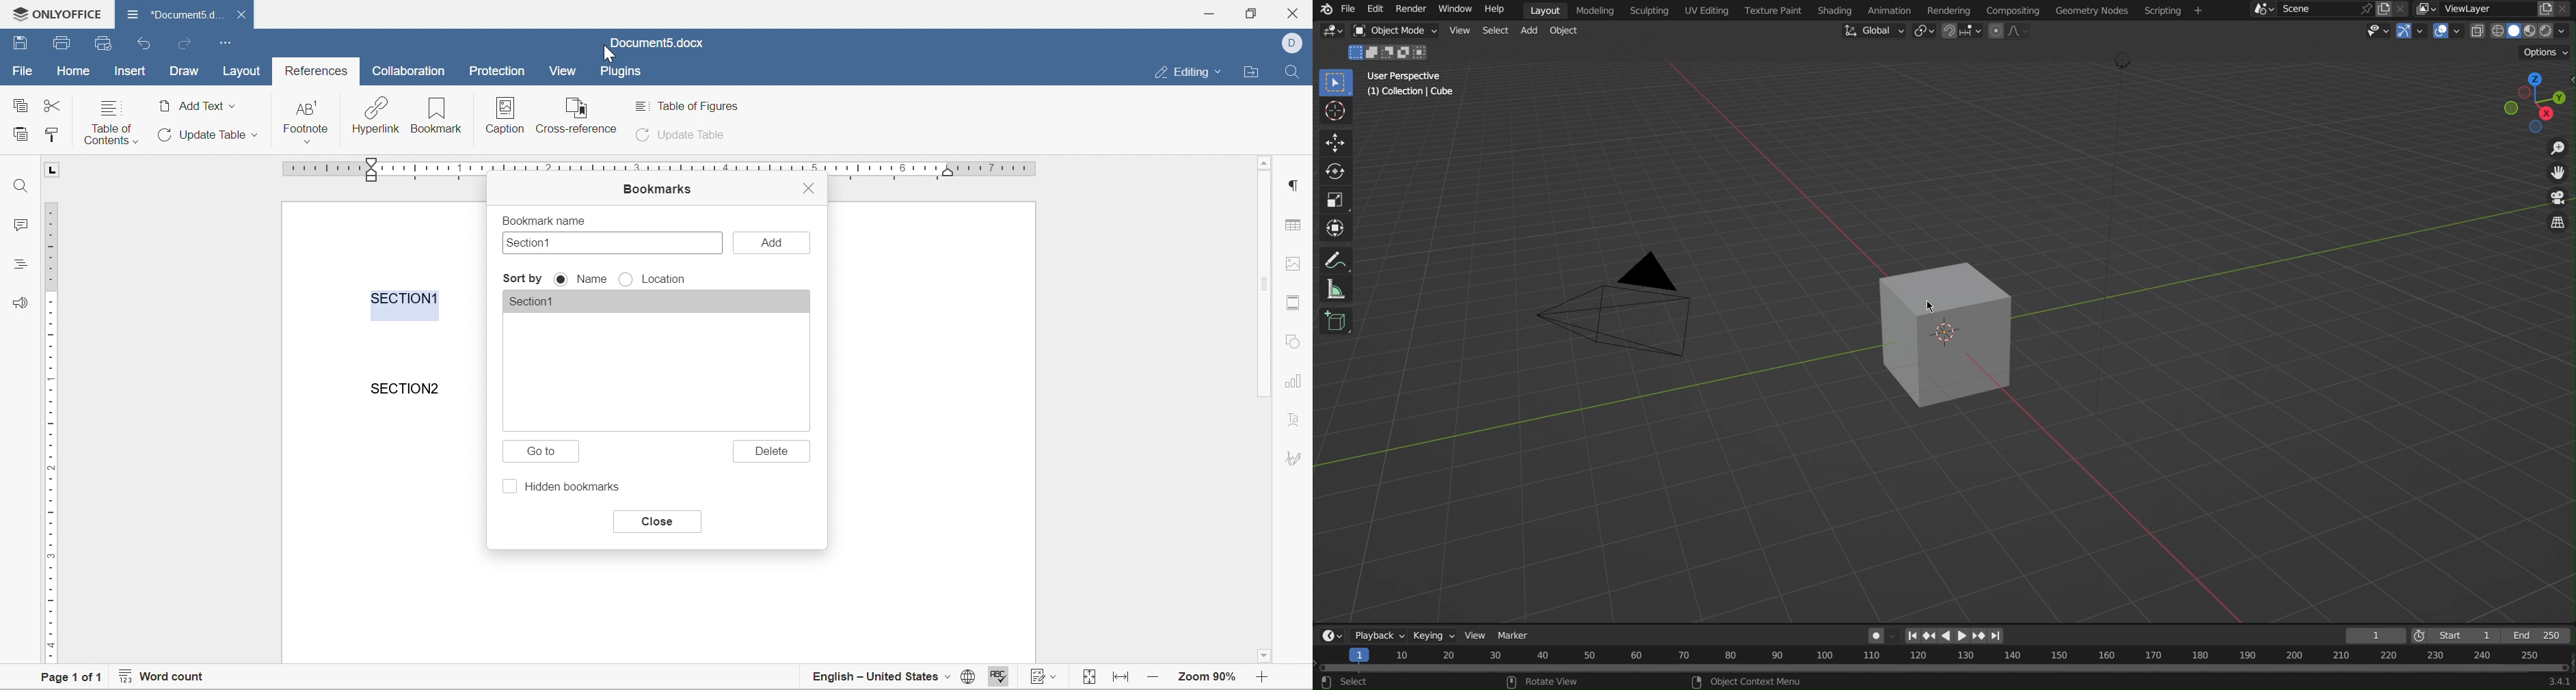 This screenshot has height=700, width=2576. Describe the element at coordinates (2540, 634) in the screenshot. I see `End 250` at that location.